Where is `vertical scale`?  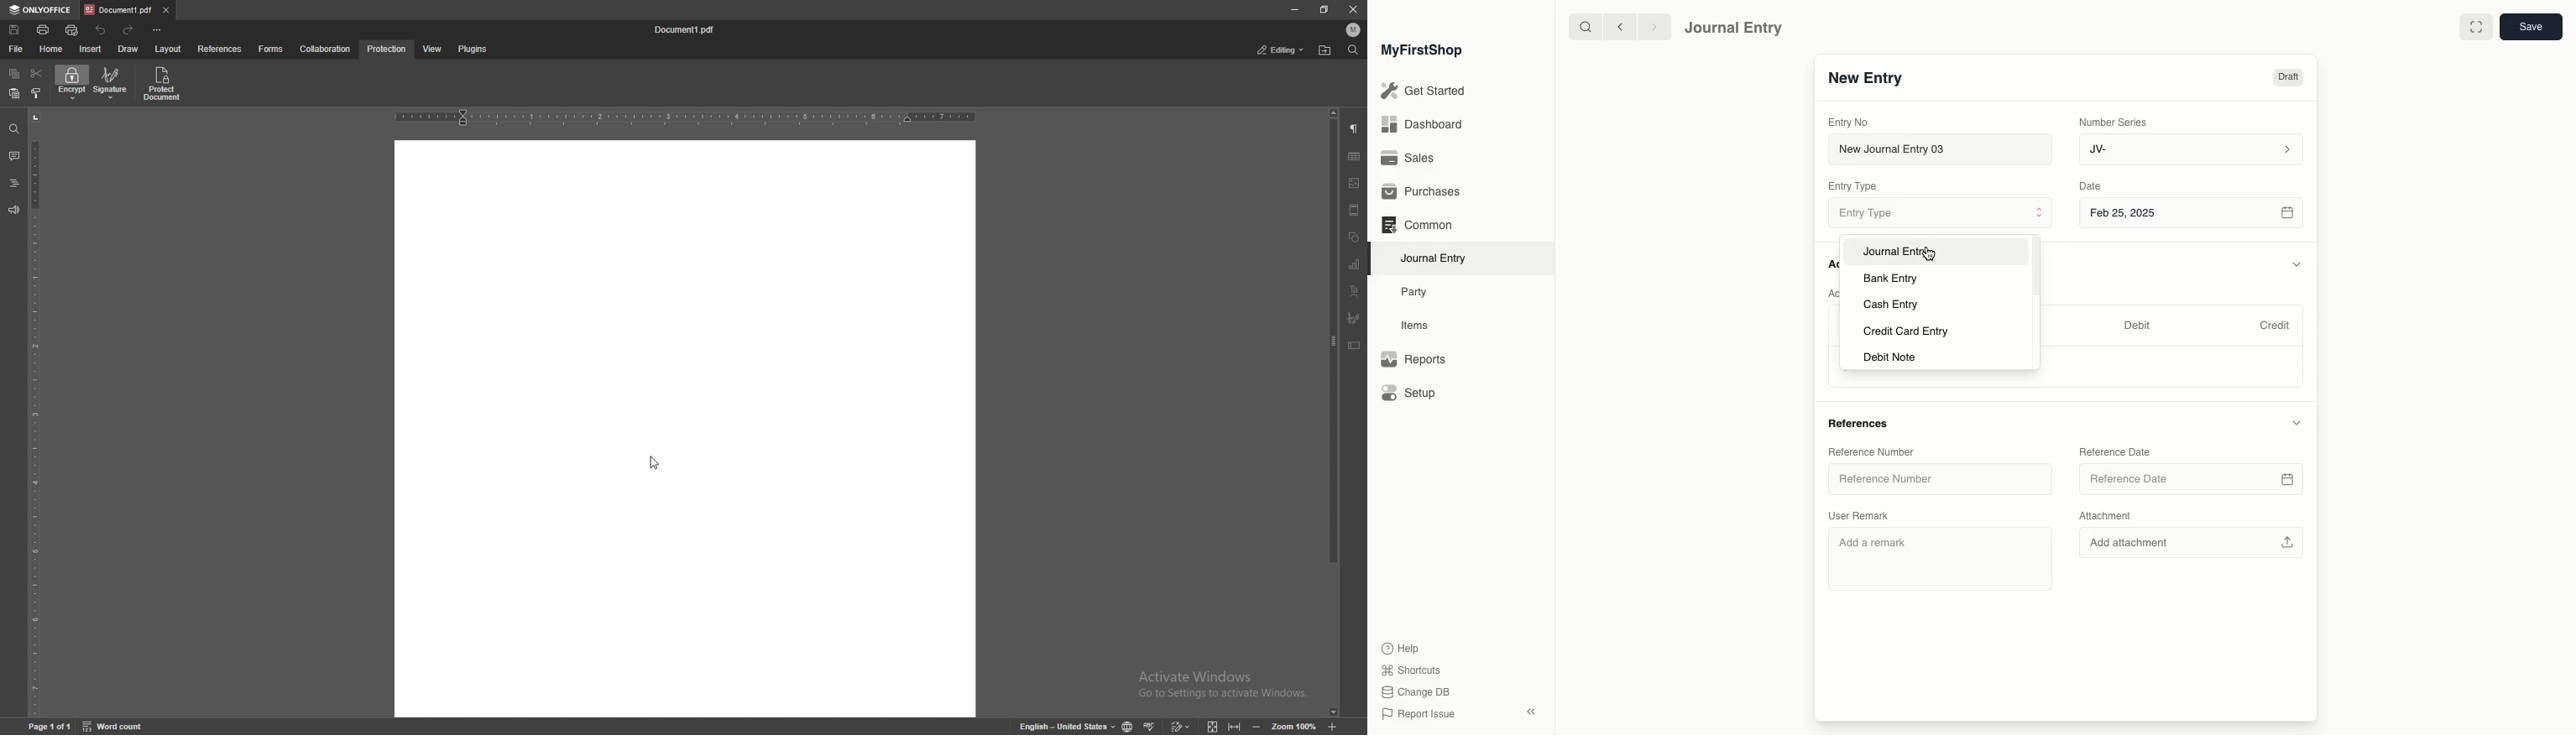 vertical scale is located at coordinates (34, 413).